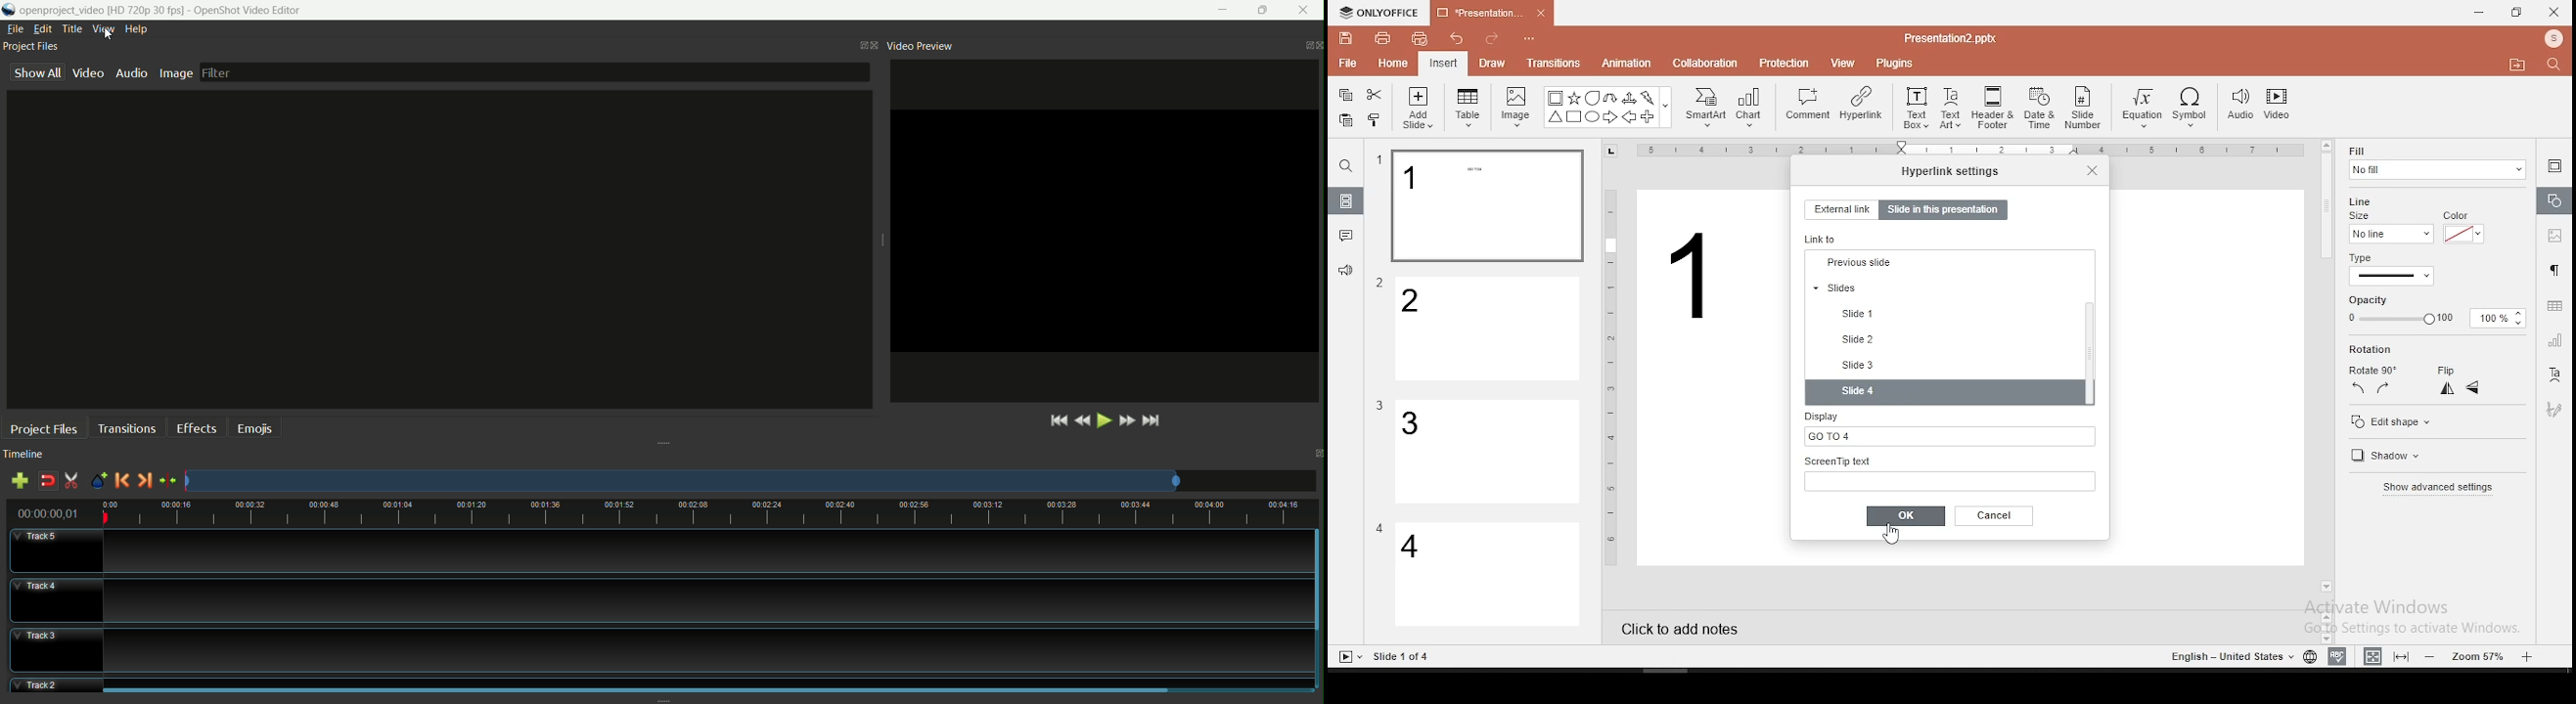 Image resolution: width=2576 pixels, height=728 pixels. What do you see at coordinates (1824, 239) in the screenshot?
I see `link to` at bounding box center [1824, 239].